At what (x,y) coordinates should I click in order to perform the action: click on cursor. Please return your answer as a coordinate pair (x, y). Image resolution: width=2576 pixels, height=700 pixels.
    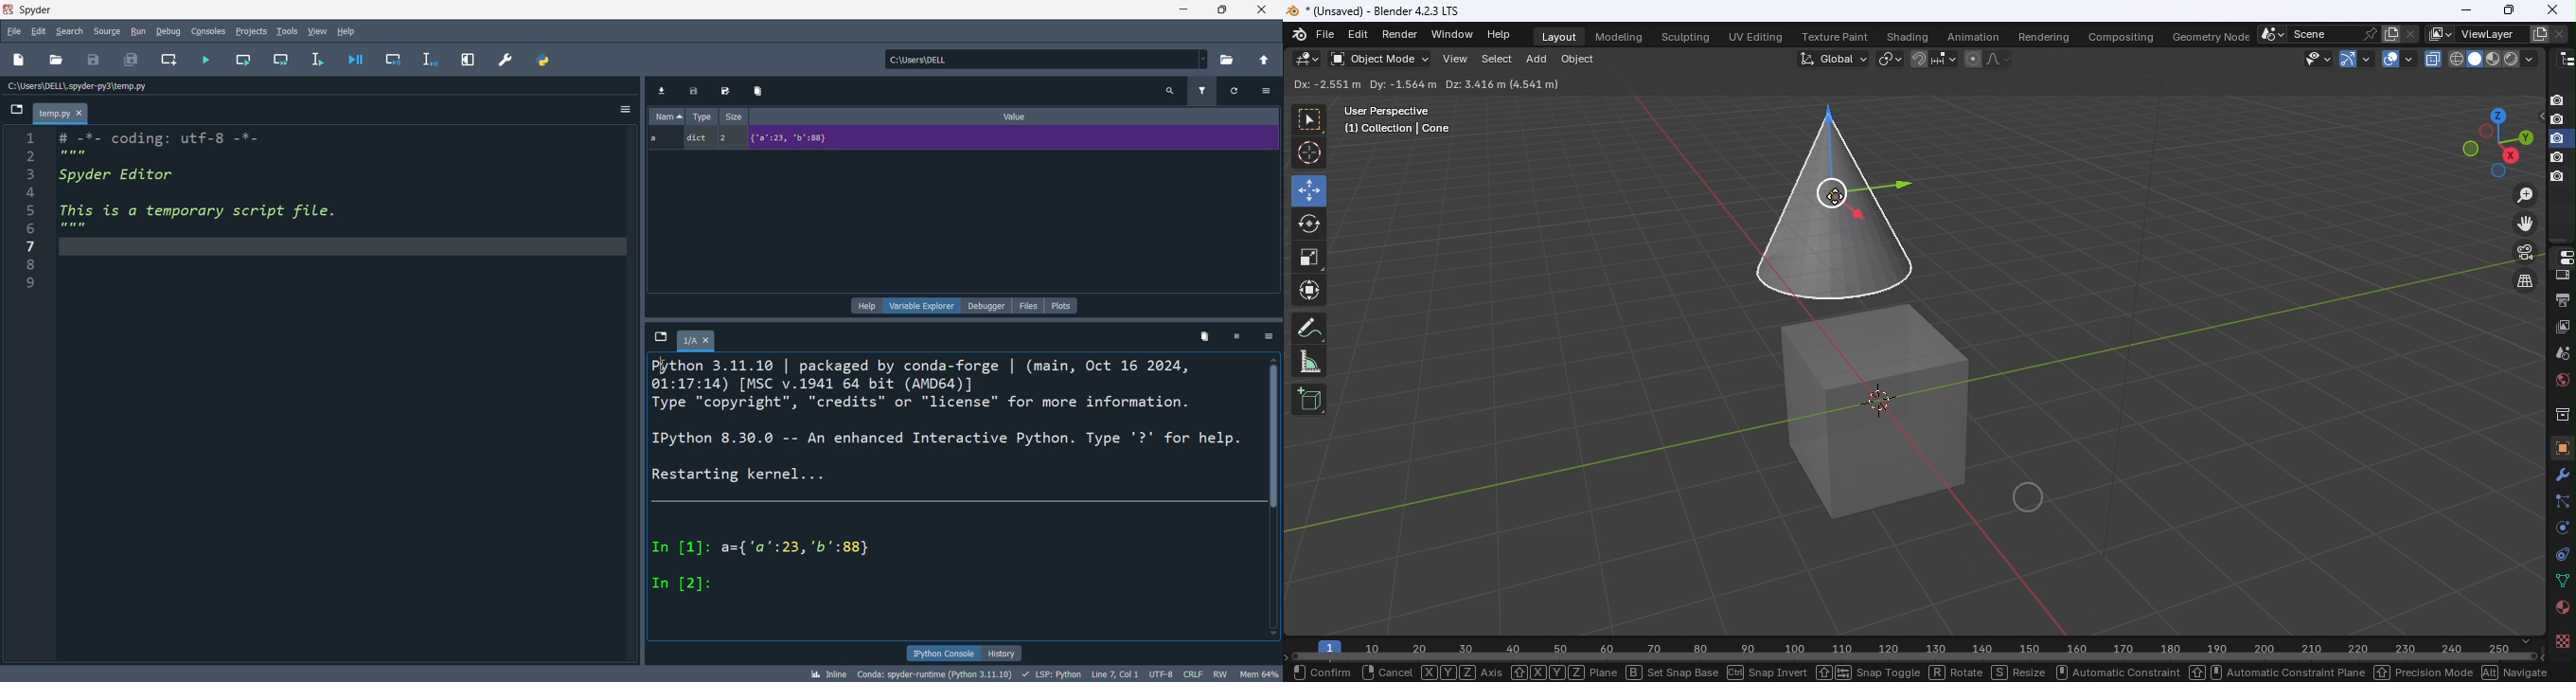
    Looking at the image, I should click on (1839, 197).